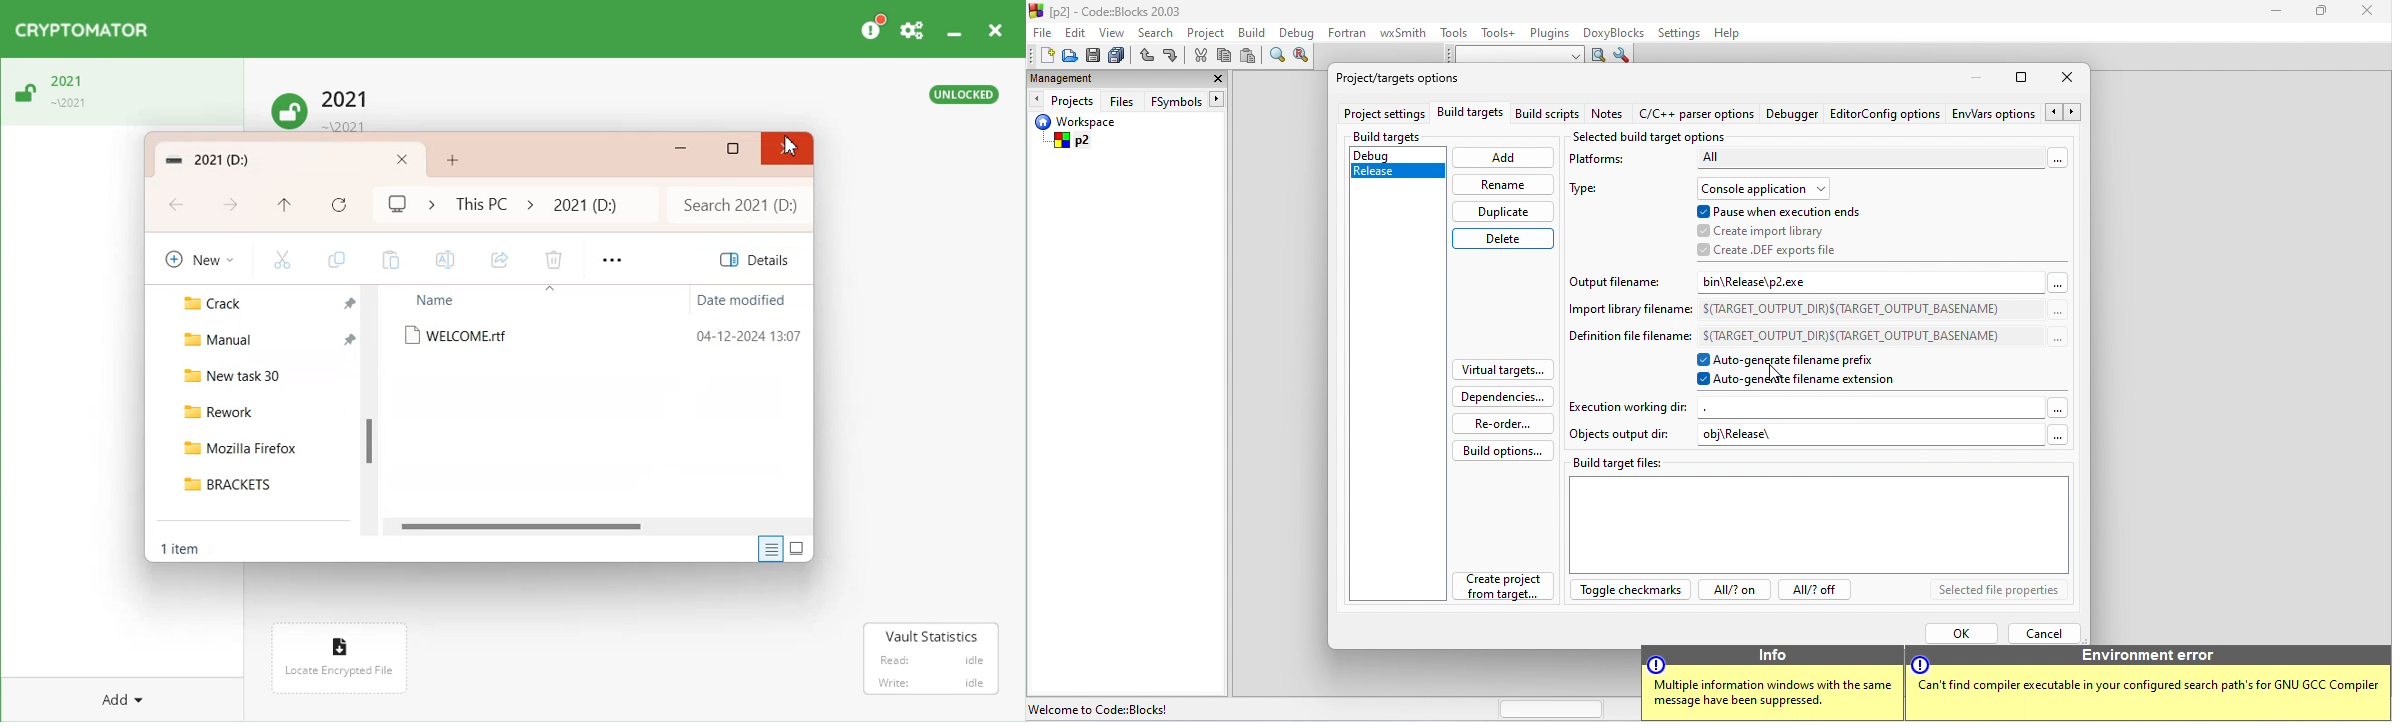 The height and width of the screenshot is (728, 2408). Describe the element at coordinates (341, 656) in the screenshot. I see `Locate encrypted File` at that location.